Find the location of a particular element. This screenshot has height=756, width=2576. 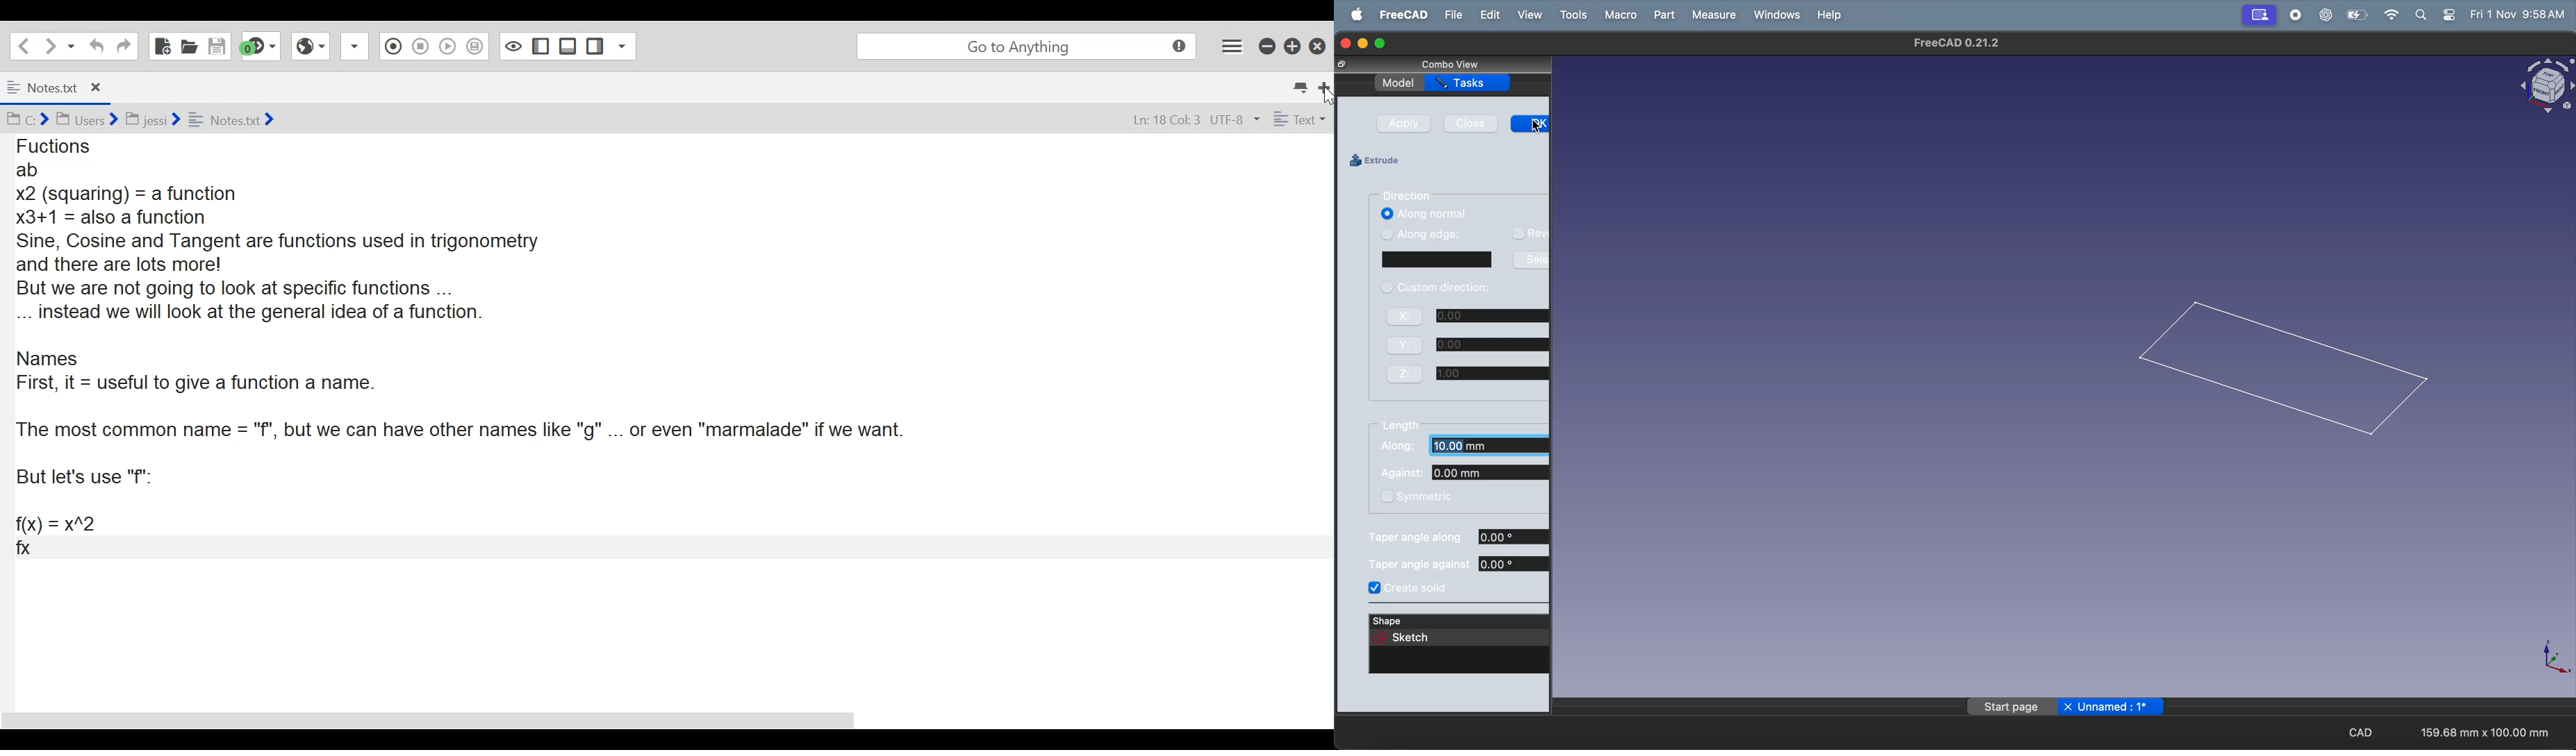

Toggle focus mode is located at coordinates (511, 46).